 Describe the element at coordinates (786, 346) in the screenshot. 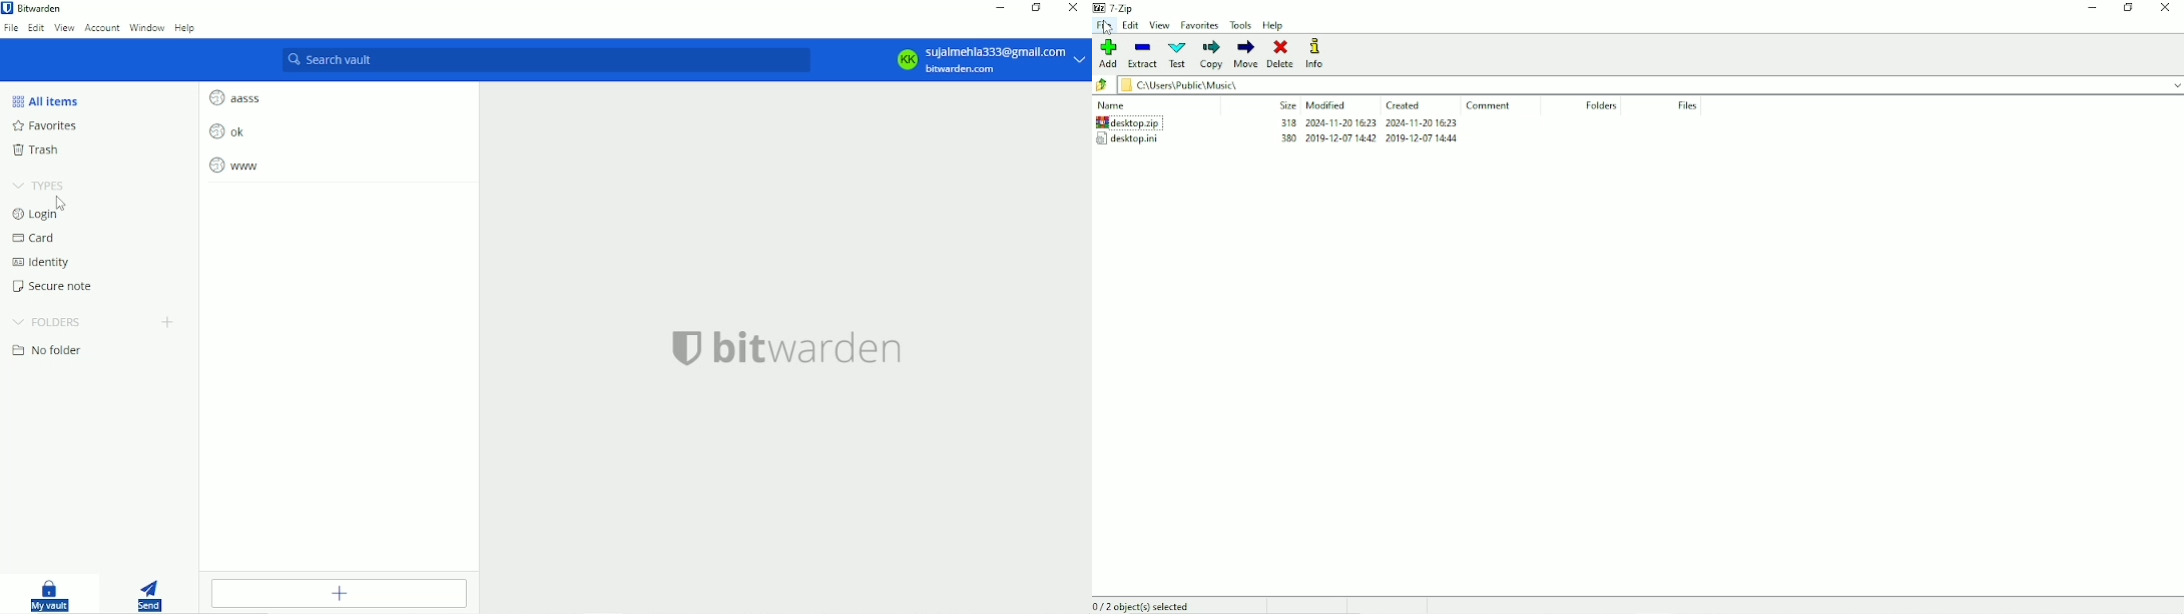

I see `bitwarden` at that location.